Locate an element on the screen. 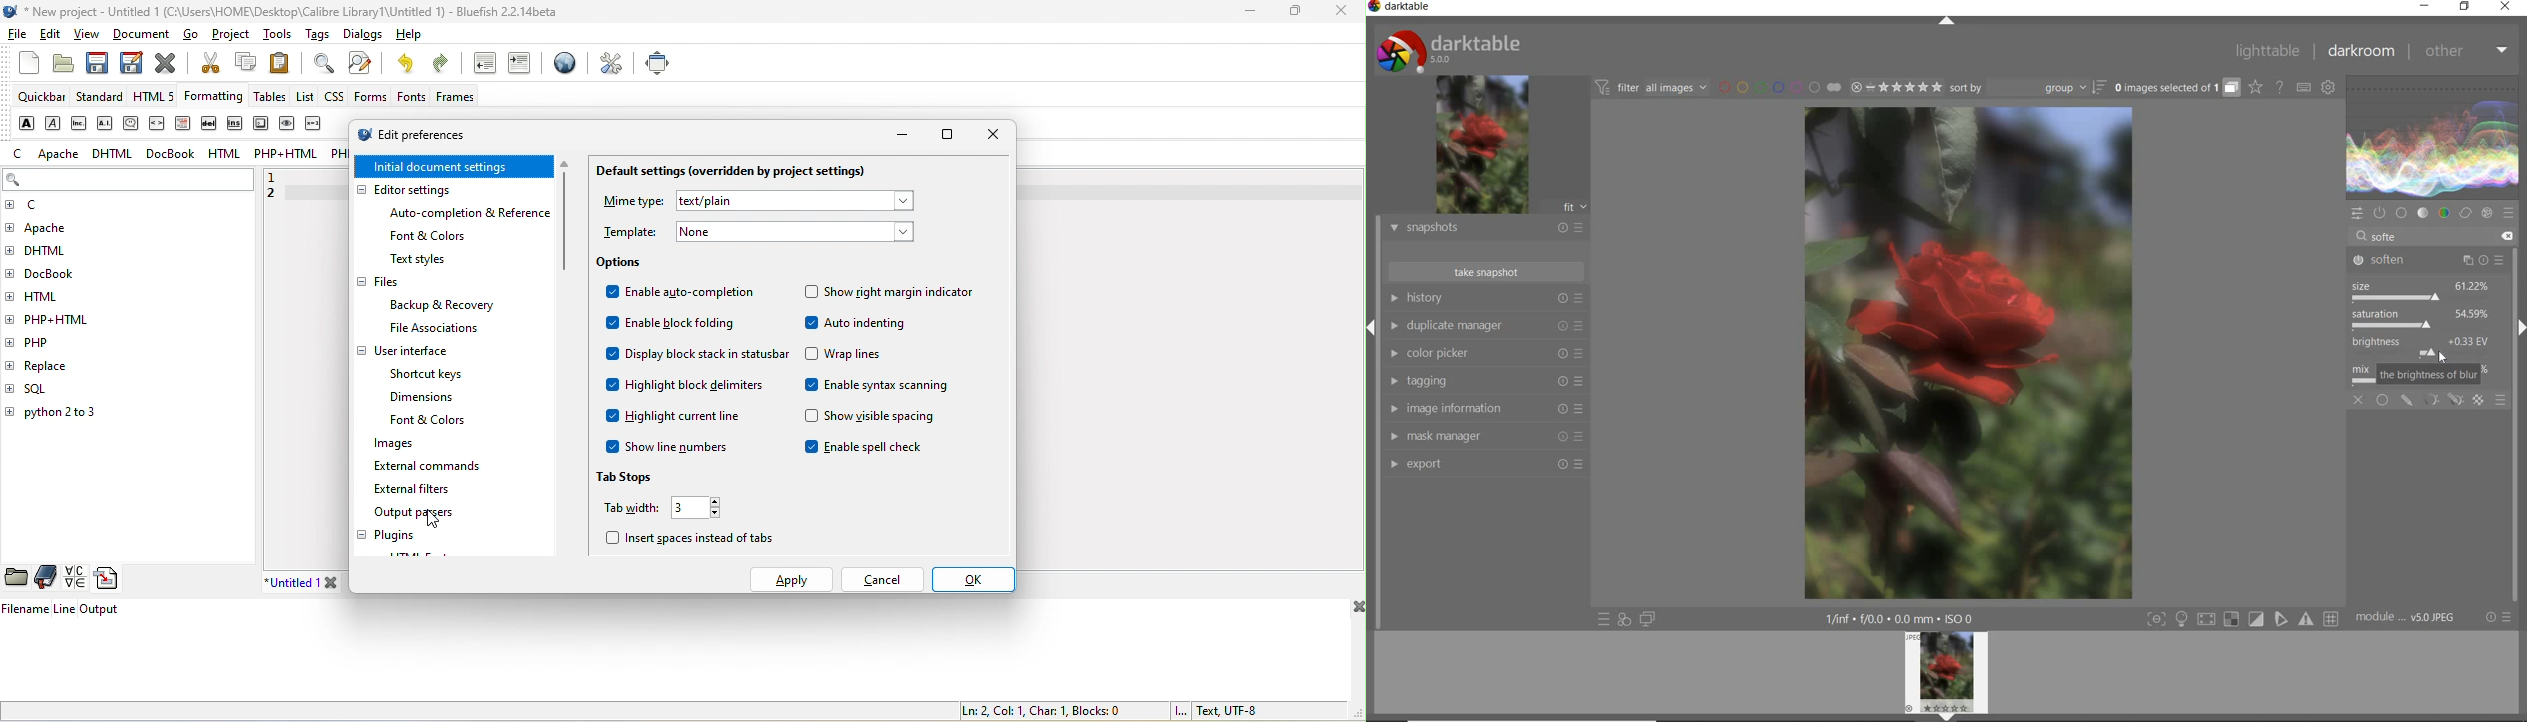 This screenshot has width=2548, height=728. tables is located at coordinates (272, 99).